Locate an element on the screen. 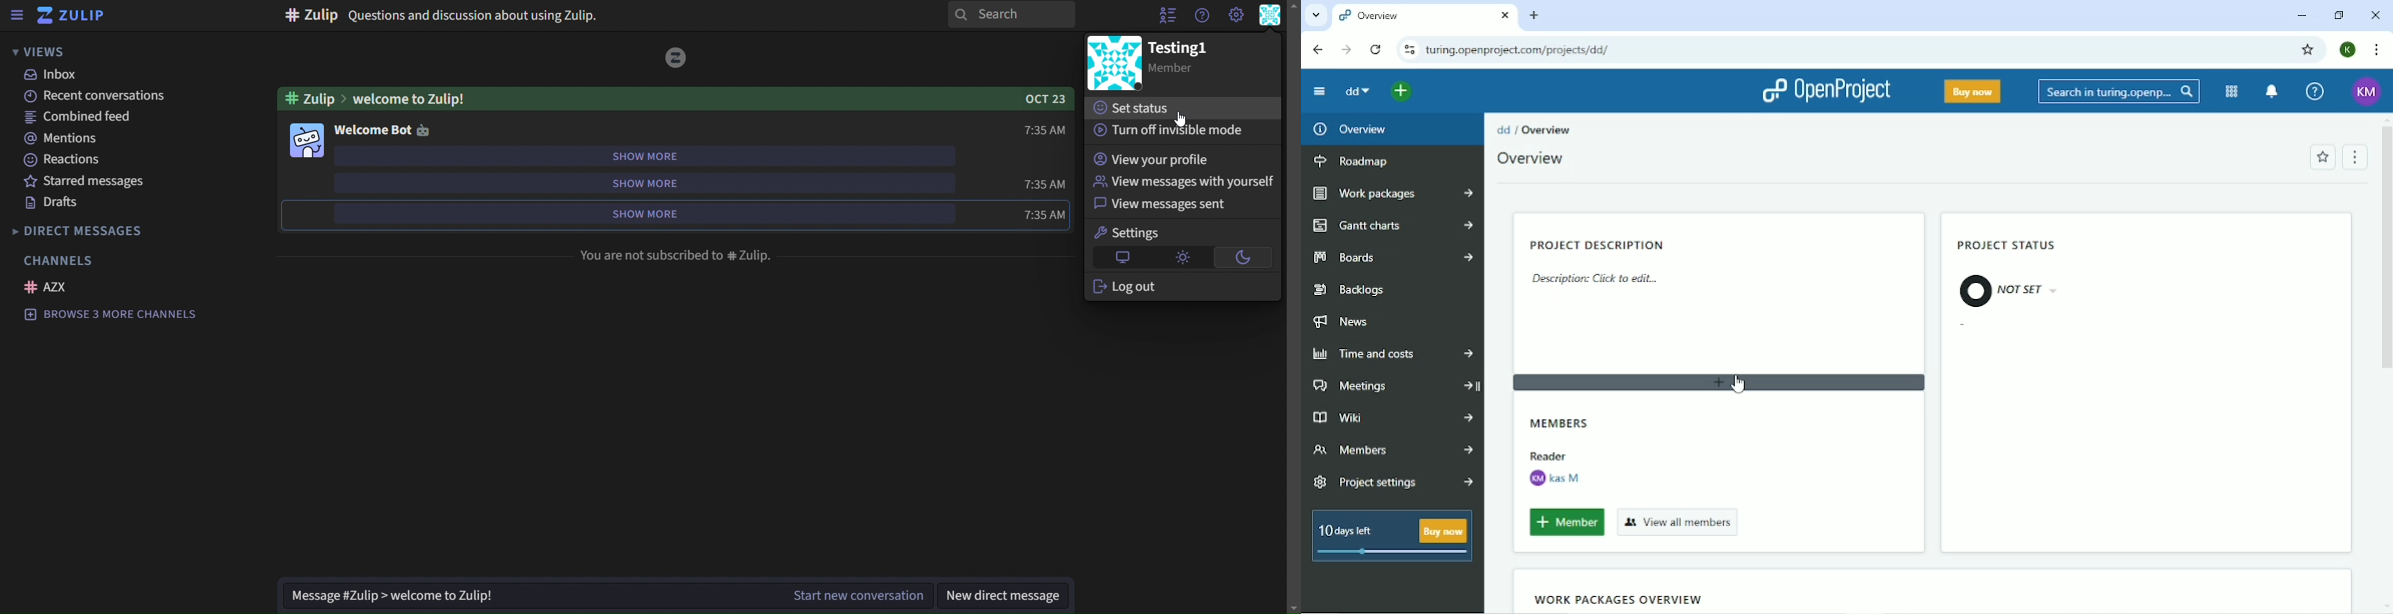 This screenshot has height=616, width=2408. dd is located at coordinates (1356, 92).